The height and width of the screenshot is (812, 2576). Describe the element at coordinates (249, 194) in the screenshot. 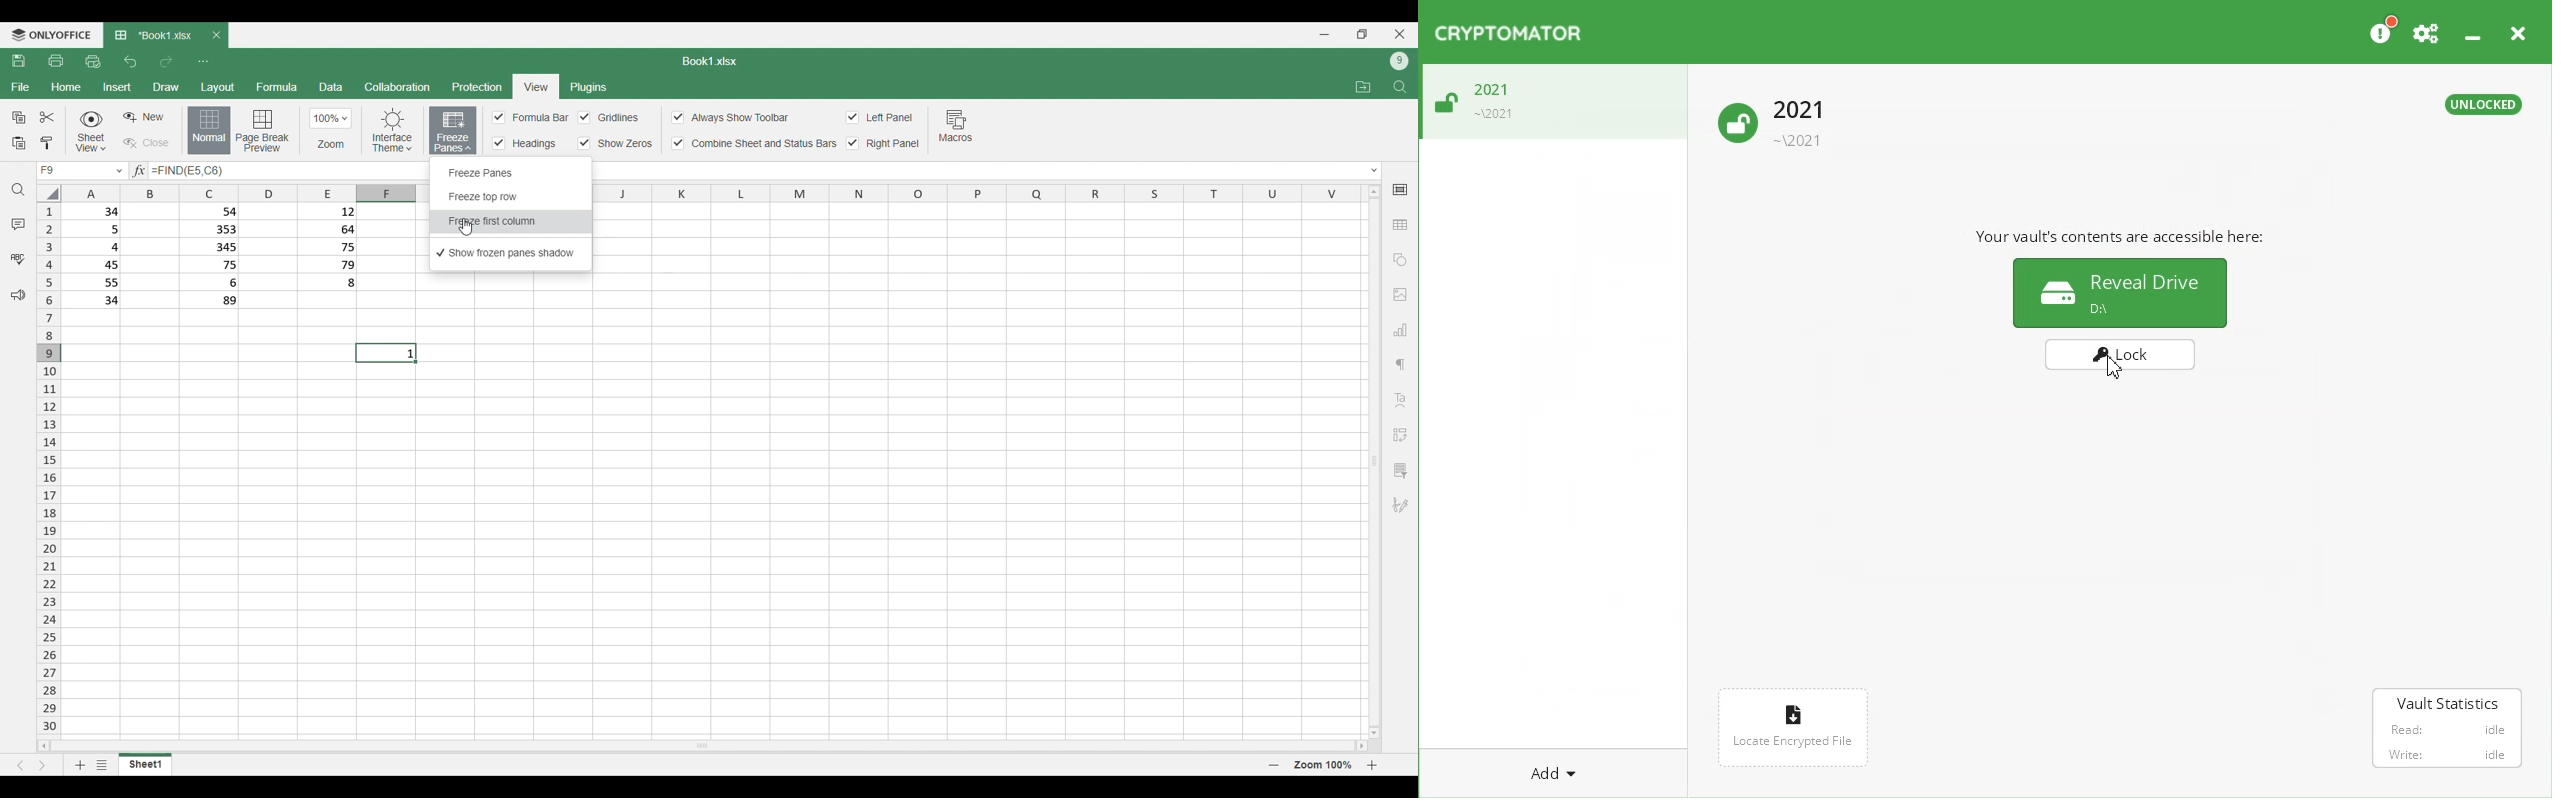

I see `Indicates columns` at that location.